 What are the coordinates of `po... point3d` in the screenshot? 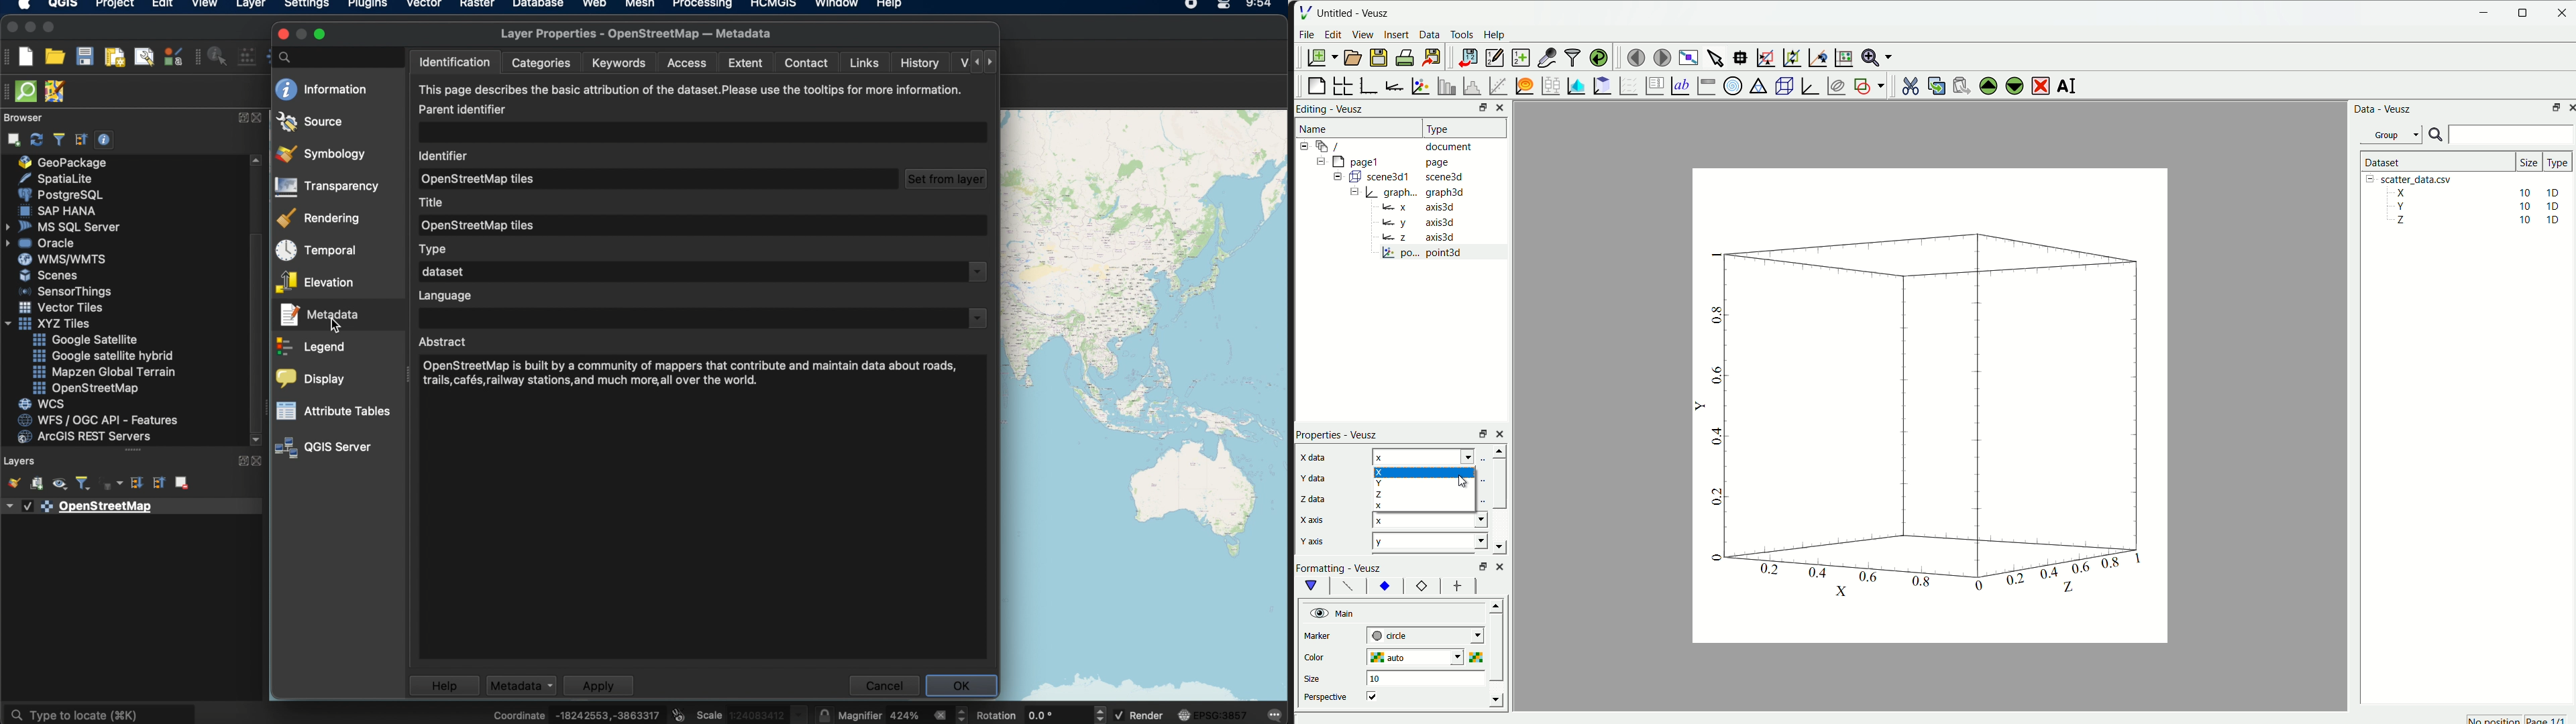 It's located at (1424, 253).